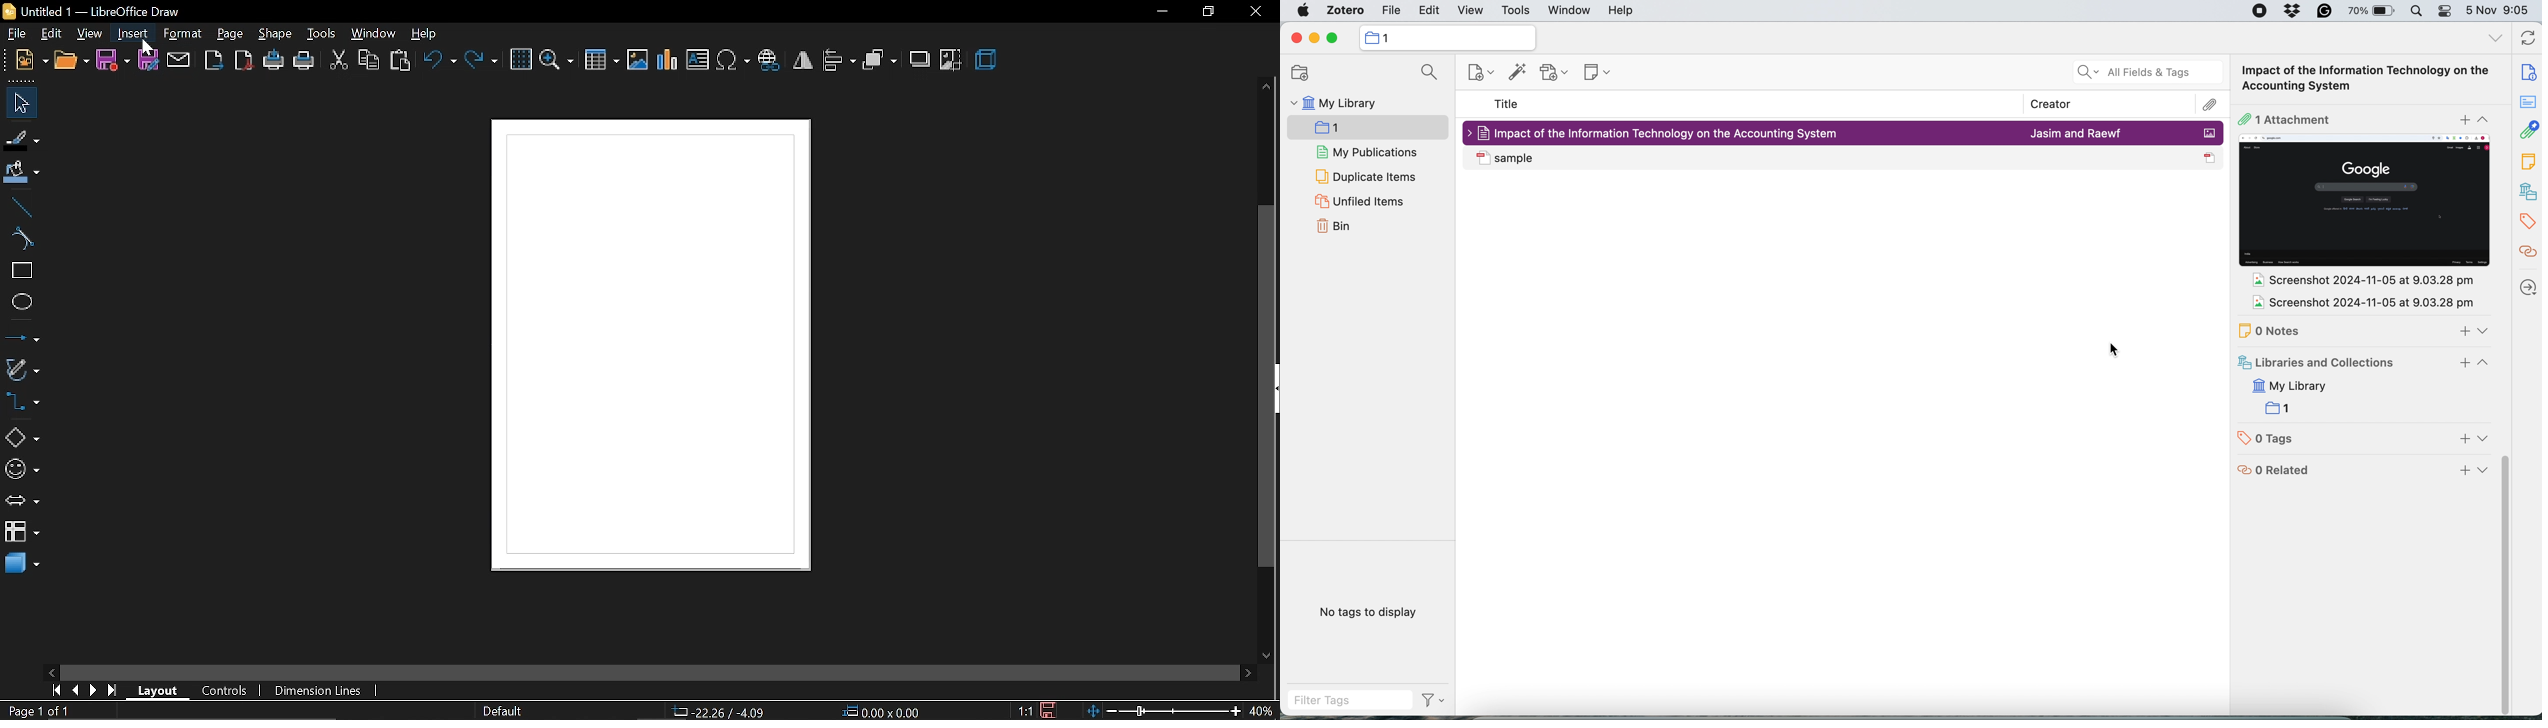  What do you see at coordinates (20, 437) in the screenshot?
I see `basic shapes` at bounding box center [20, 437].